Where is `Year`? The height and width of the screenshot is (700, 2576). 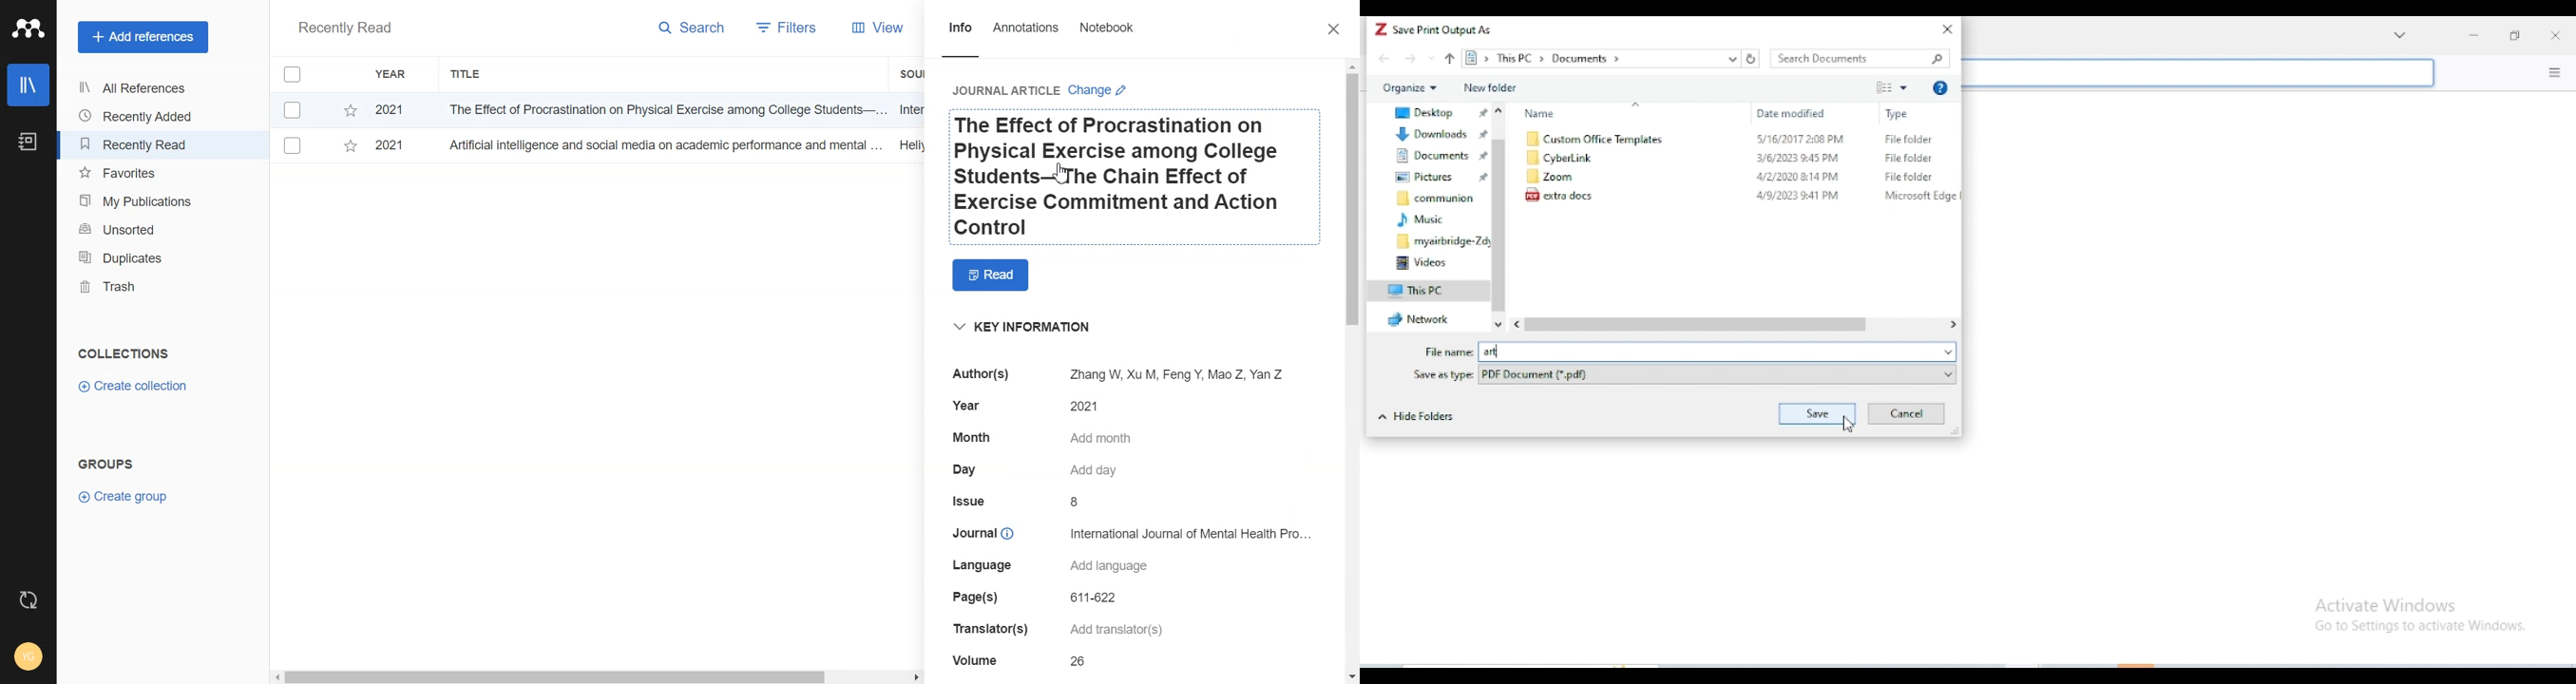 Year is located at coordinates (393, 74).